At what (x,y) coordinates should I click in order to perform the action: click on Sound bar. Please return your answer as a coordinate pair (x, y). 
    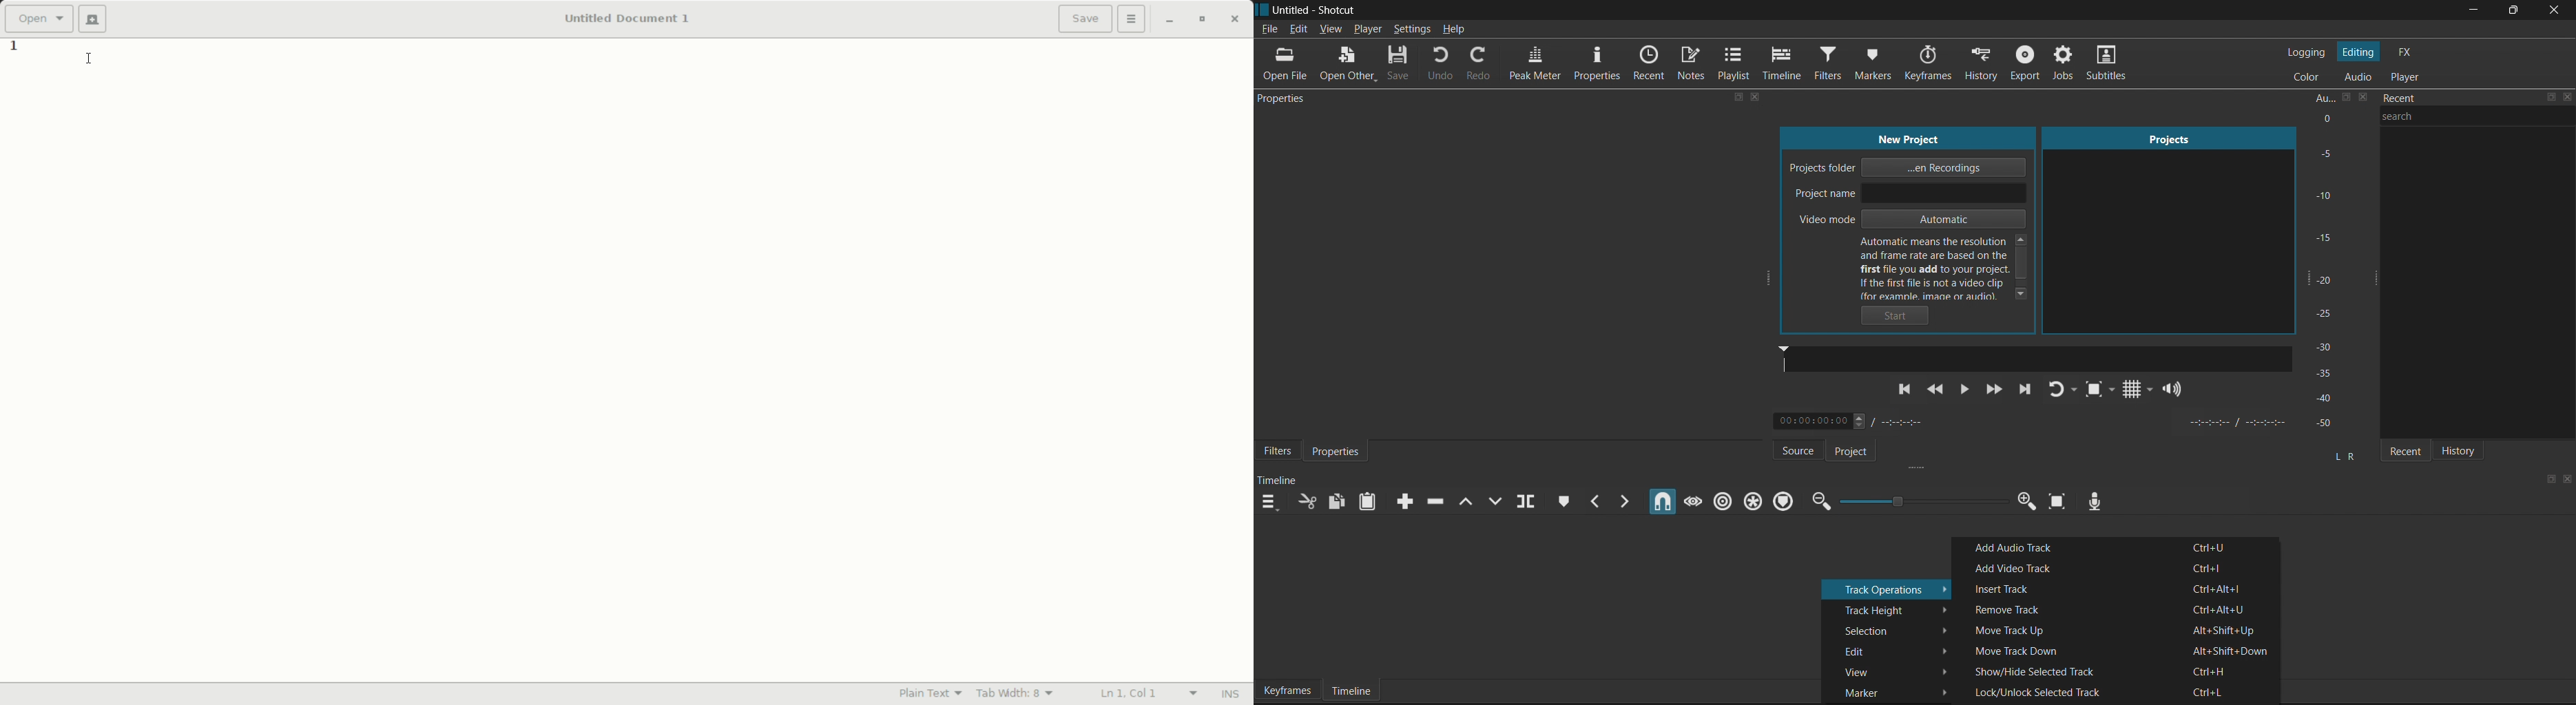
    Looking at the image, I should click on (2035, 358).